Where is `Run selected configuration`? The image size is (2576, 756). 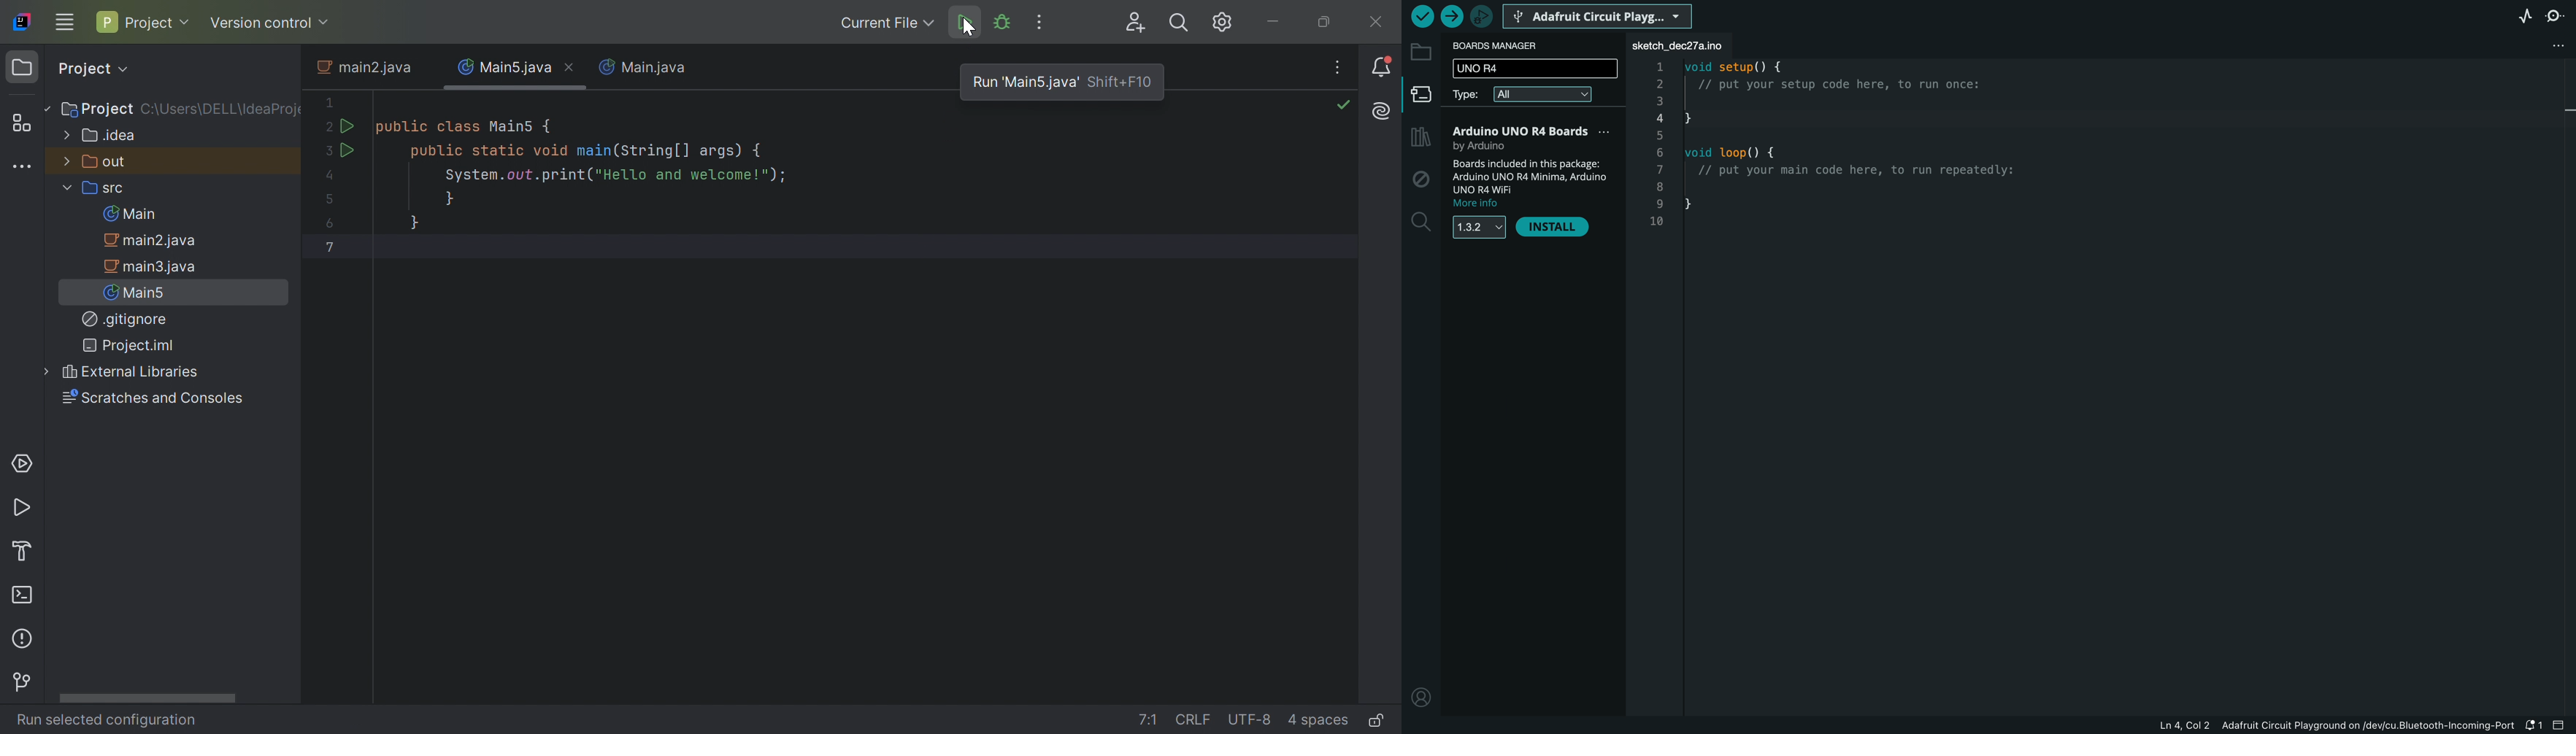
Run selected configuration is located at coordinates (105, 722).